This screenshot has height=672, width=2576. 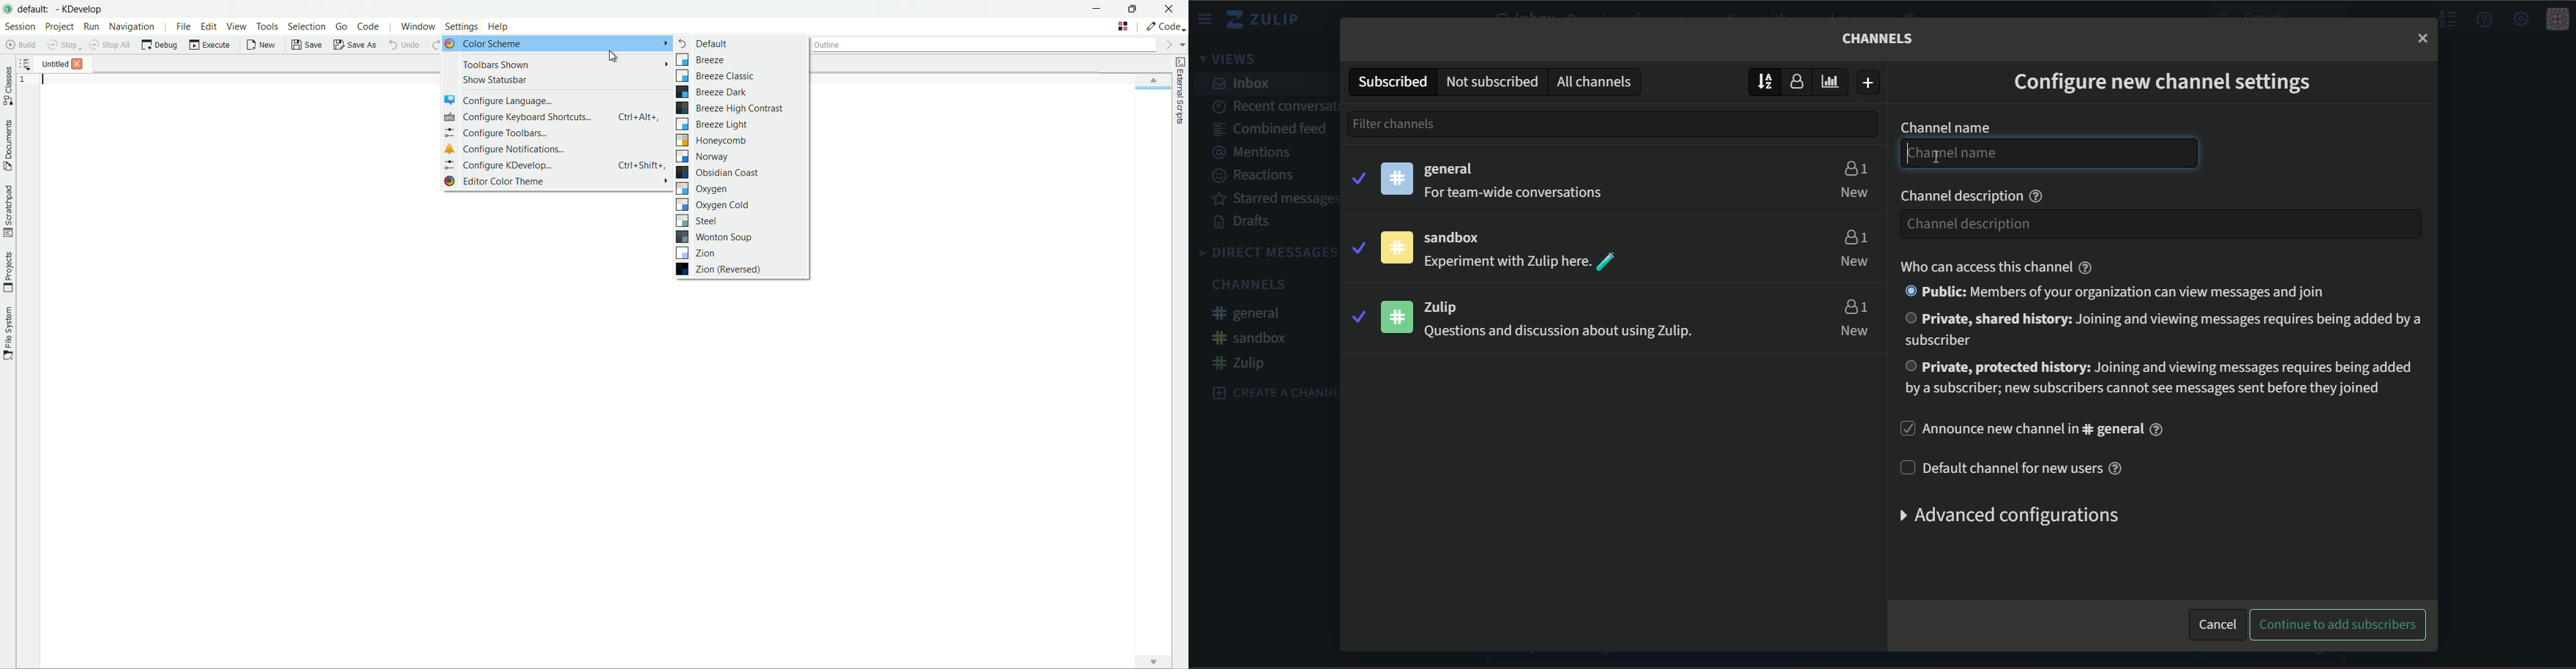 What do you see at coordinates (2005, 515) in the screenshot?
I see `Advanced configurations` at bounding box center [2005, 515].